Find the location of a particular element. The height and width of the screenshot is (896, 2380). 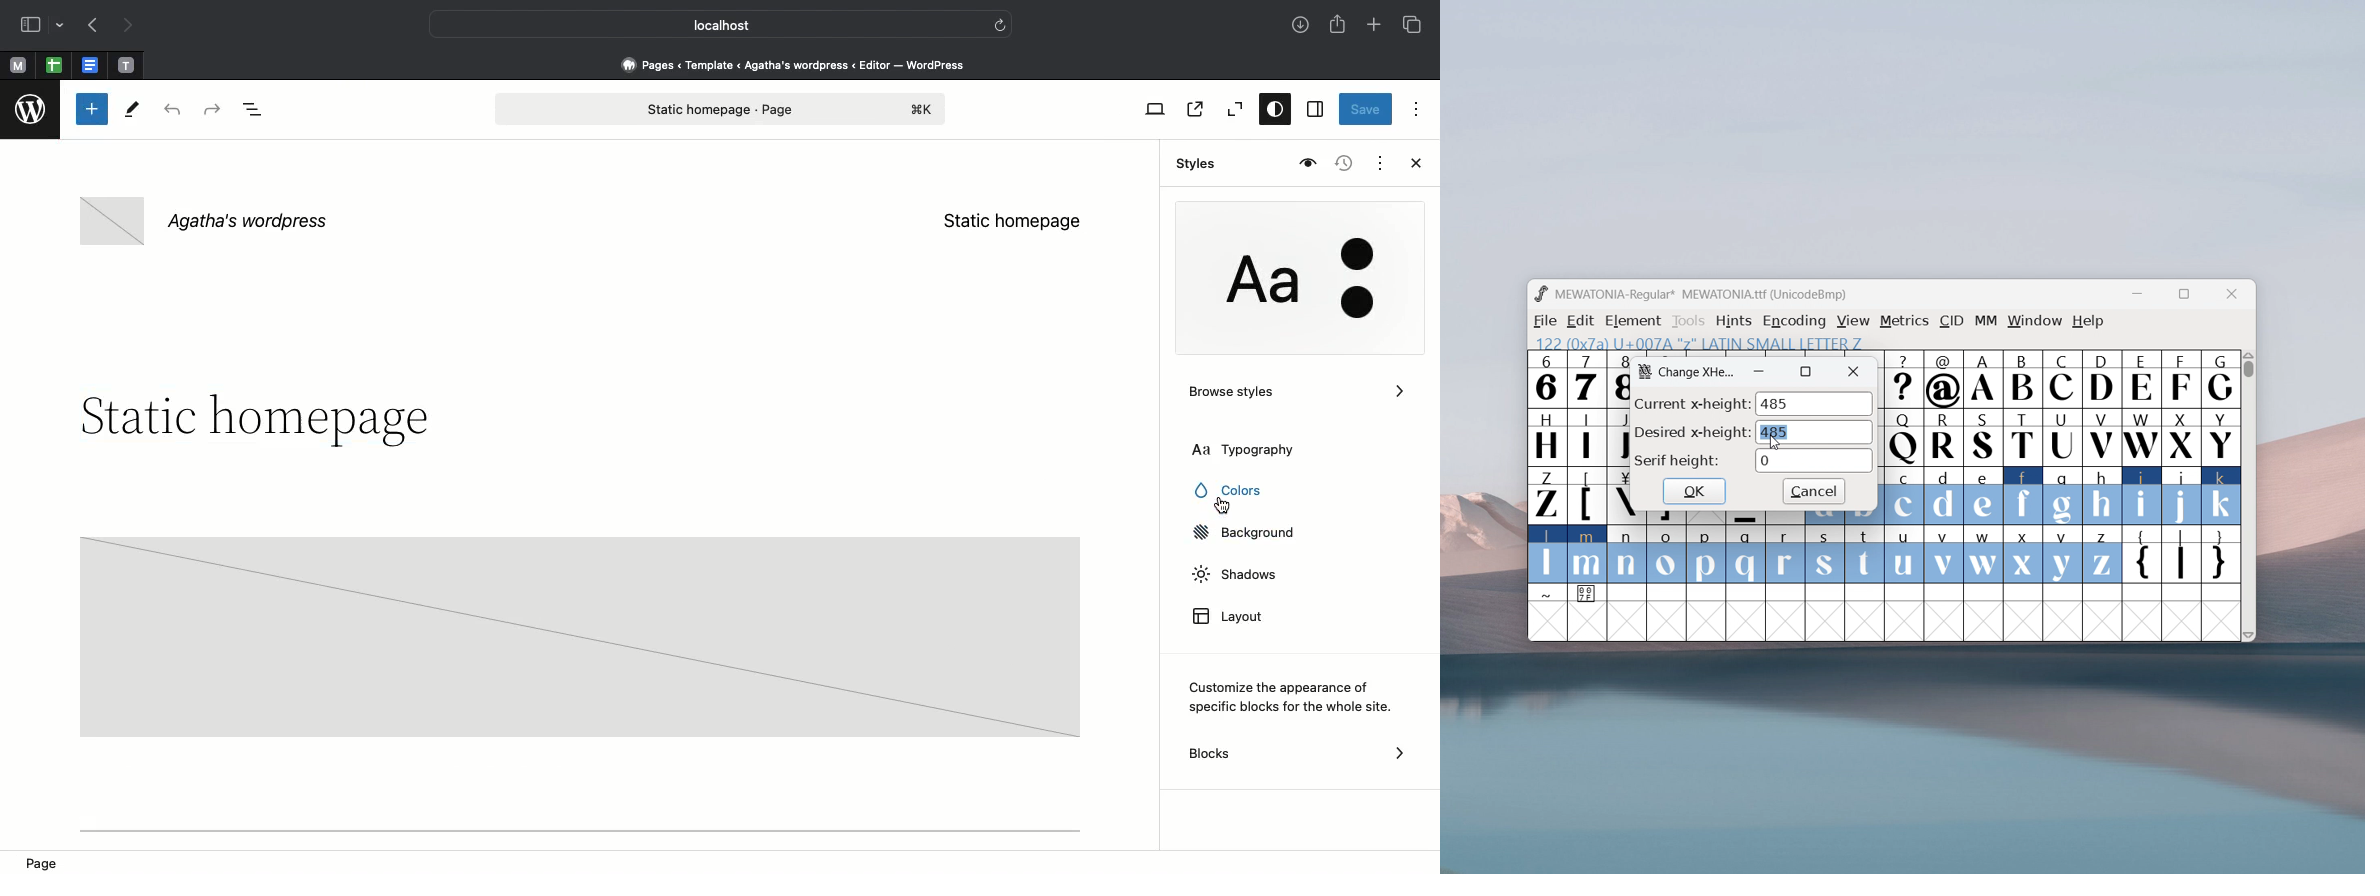

encoding is located at coordinates (1794, 320).